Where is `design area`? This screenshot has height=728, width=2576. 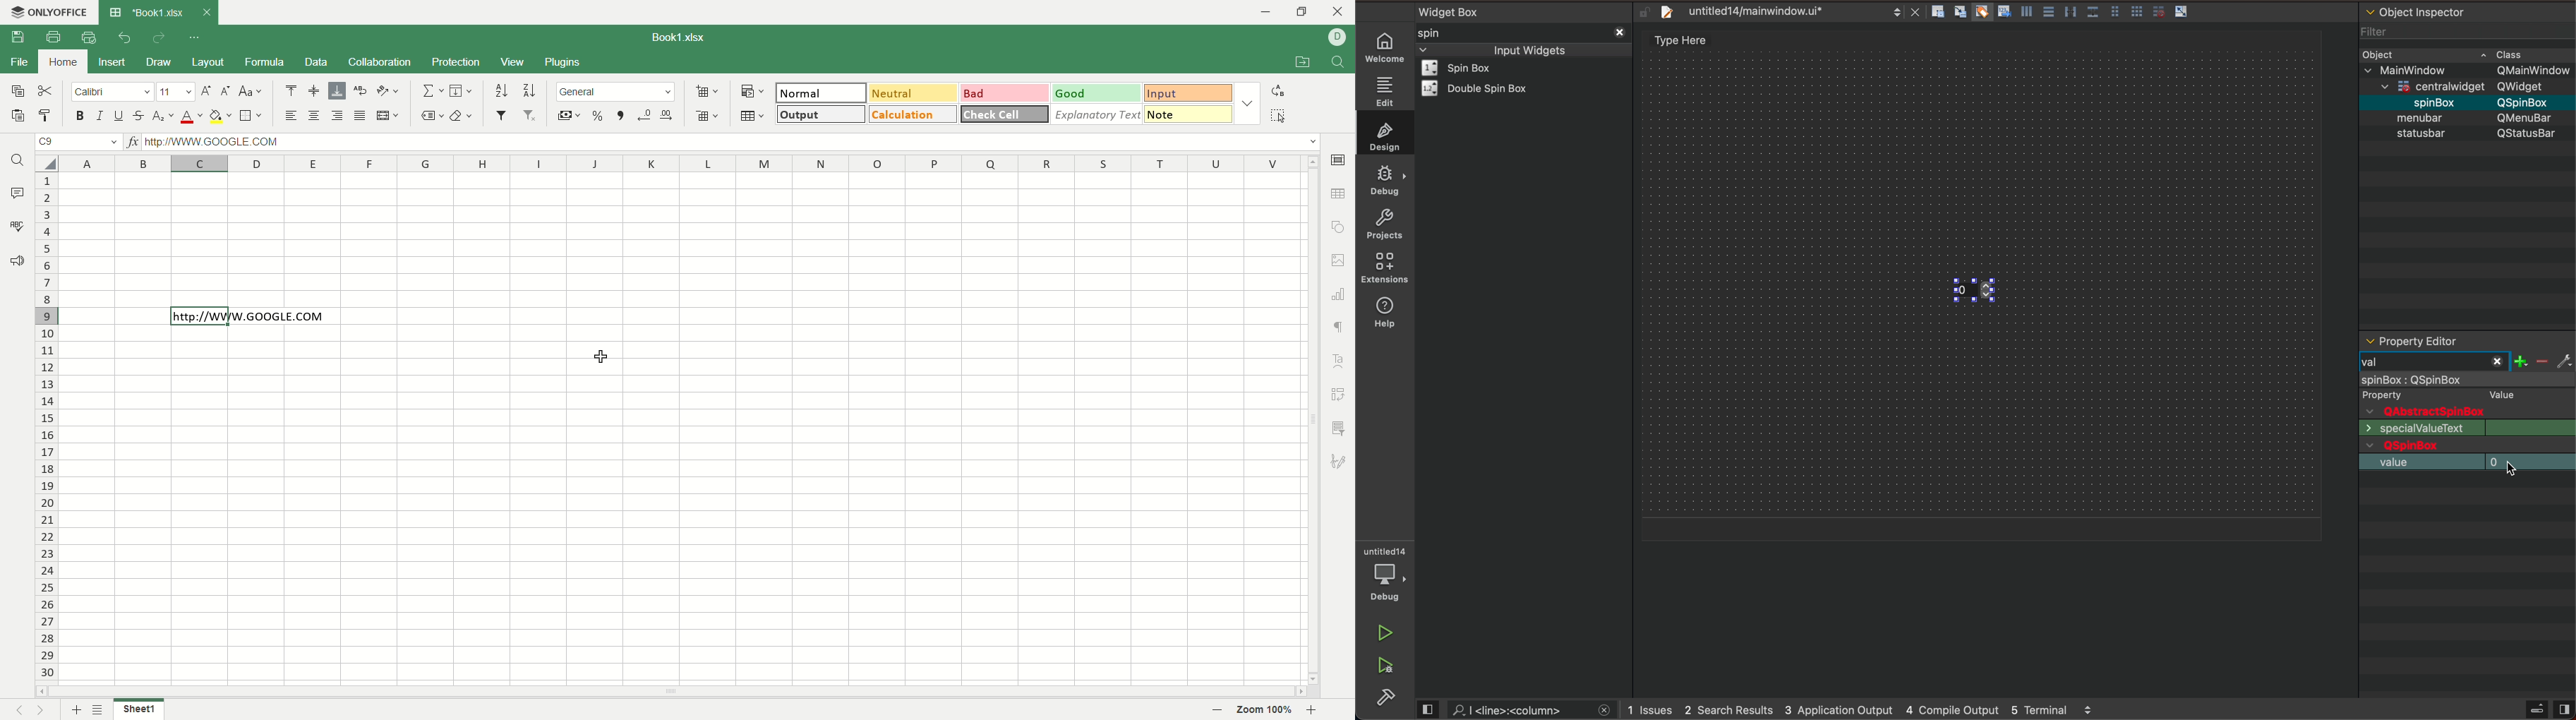
design area is located at coordinates (1687, 40).